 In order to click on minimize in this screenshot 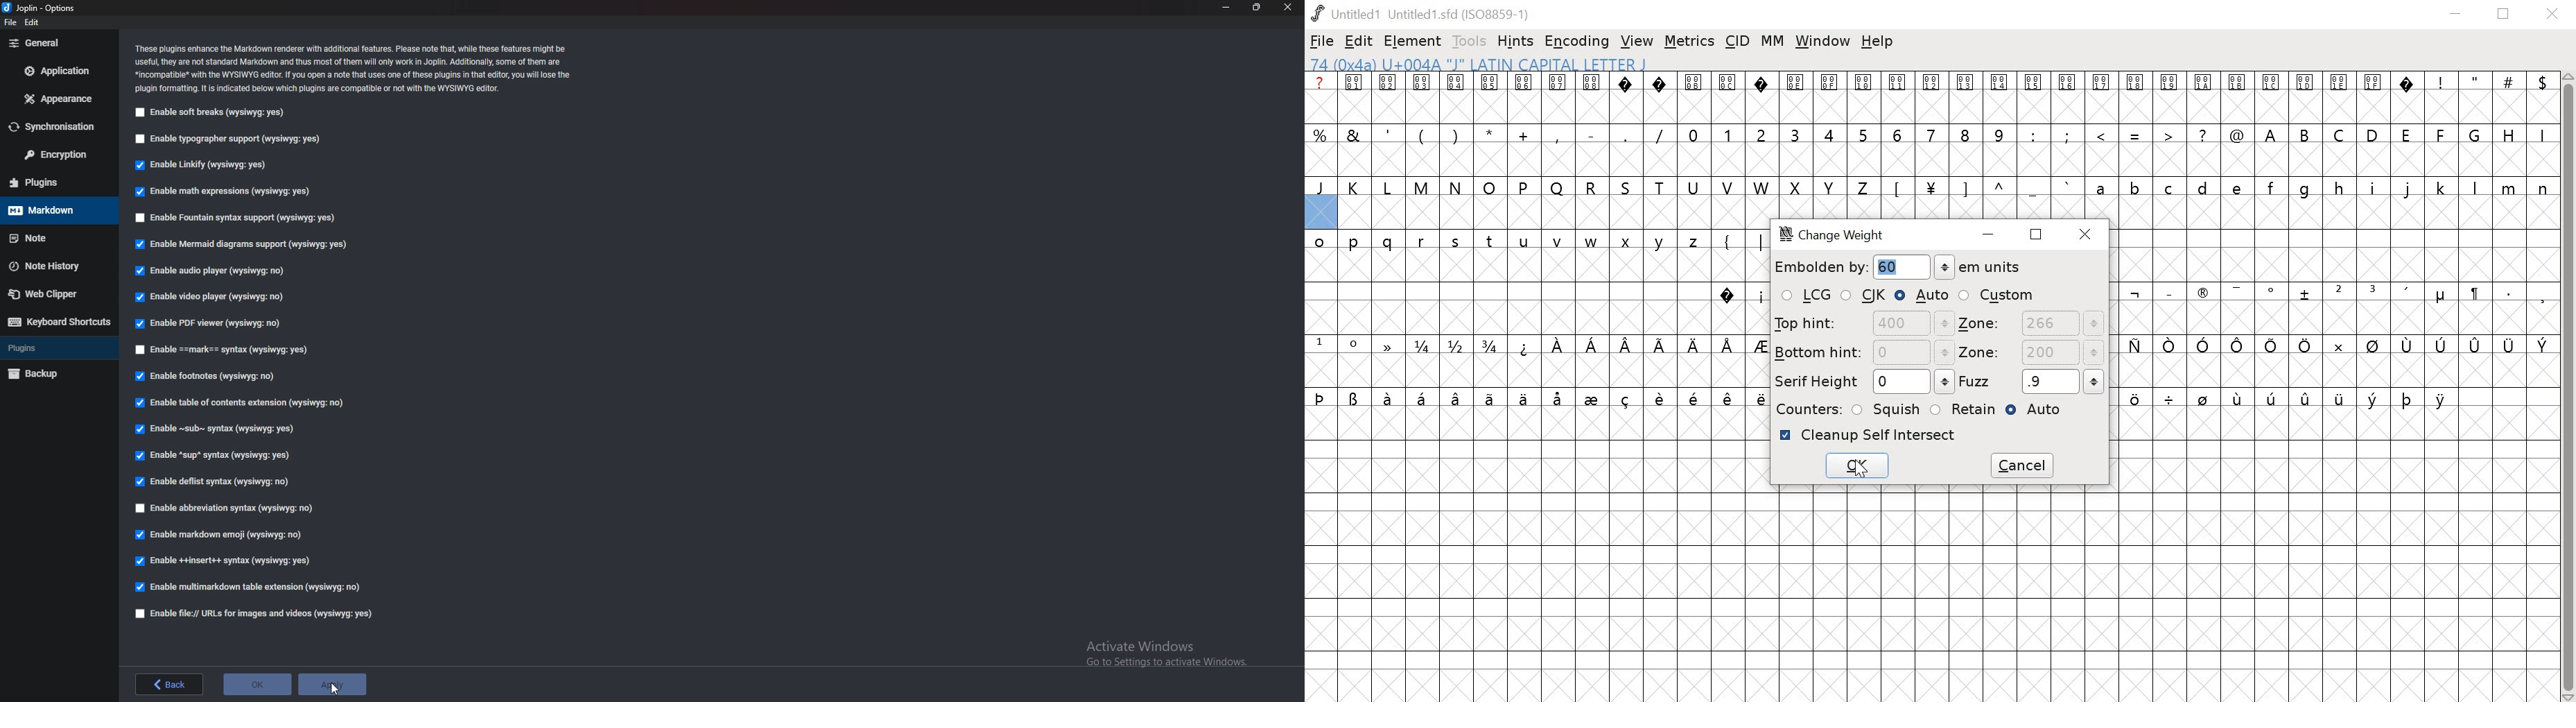, I will do `click(2455, 15)`.